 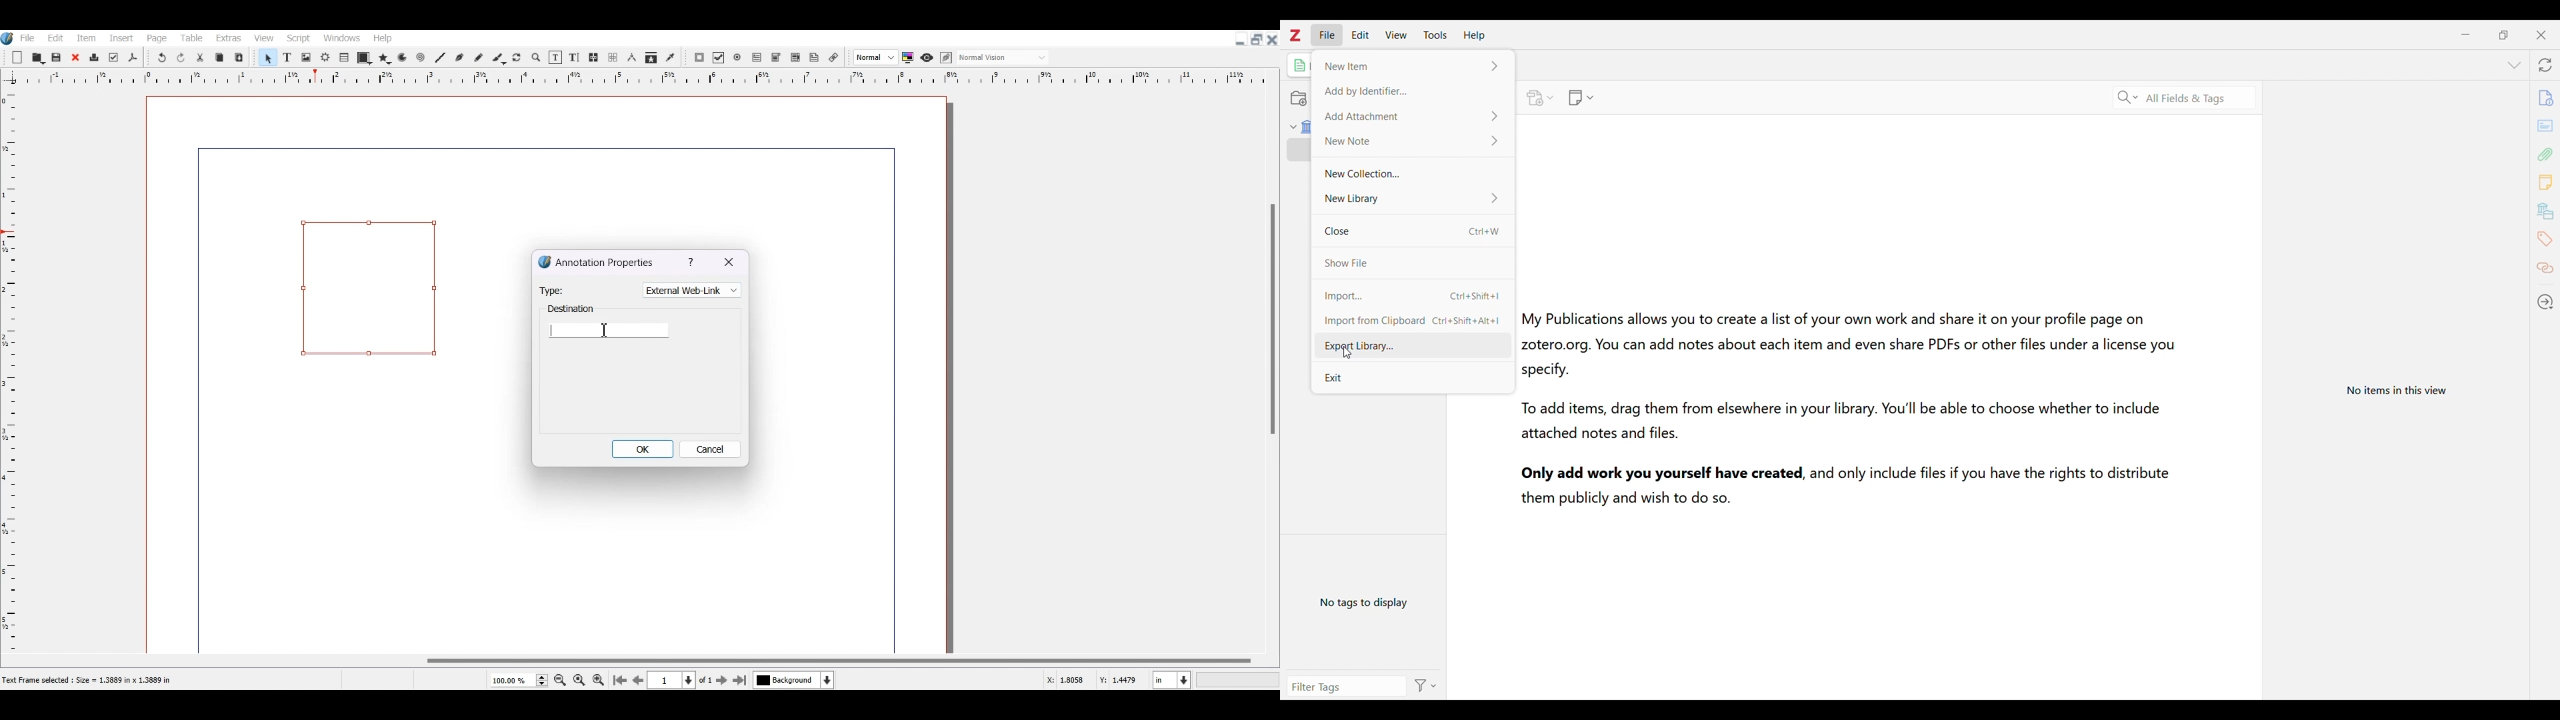 What do you see at coordinates (561, 680) in the screenshot?
I see `Zoom out` at bounding box center [561, 680].